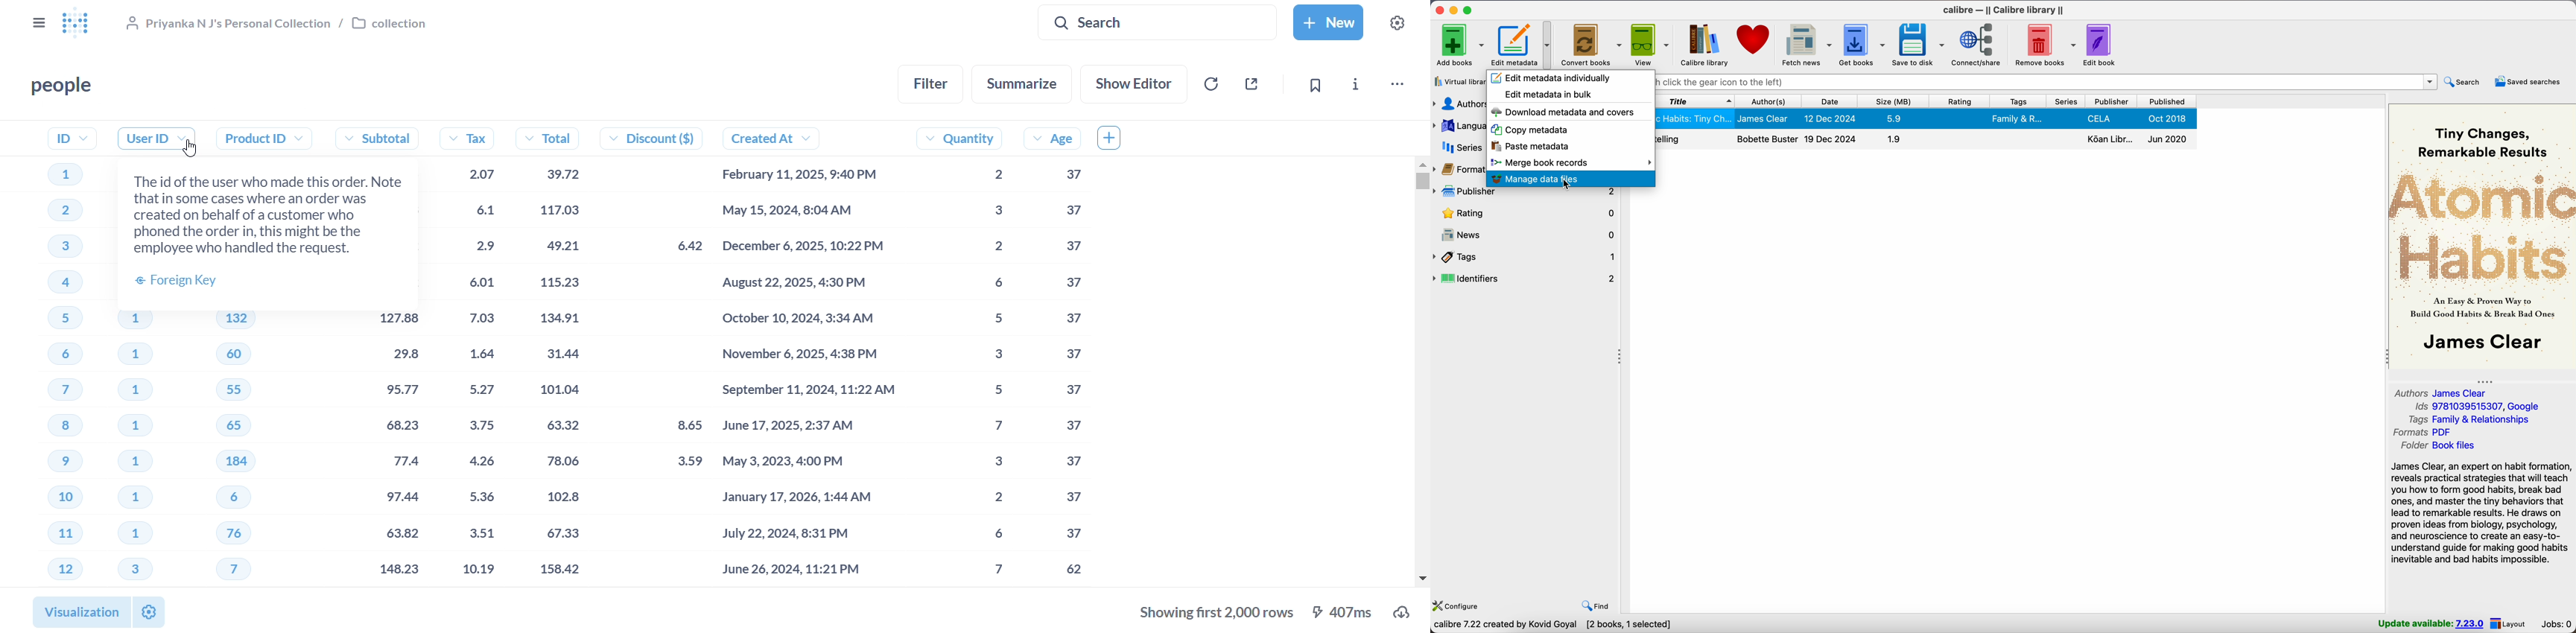 Image resolution: width=2576 pixels, height=644 pixels. What do you see at coordinates (37, 22) in the screenshot?
I see `close sidebar` at bounding box center [37, 22].